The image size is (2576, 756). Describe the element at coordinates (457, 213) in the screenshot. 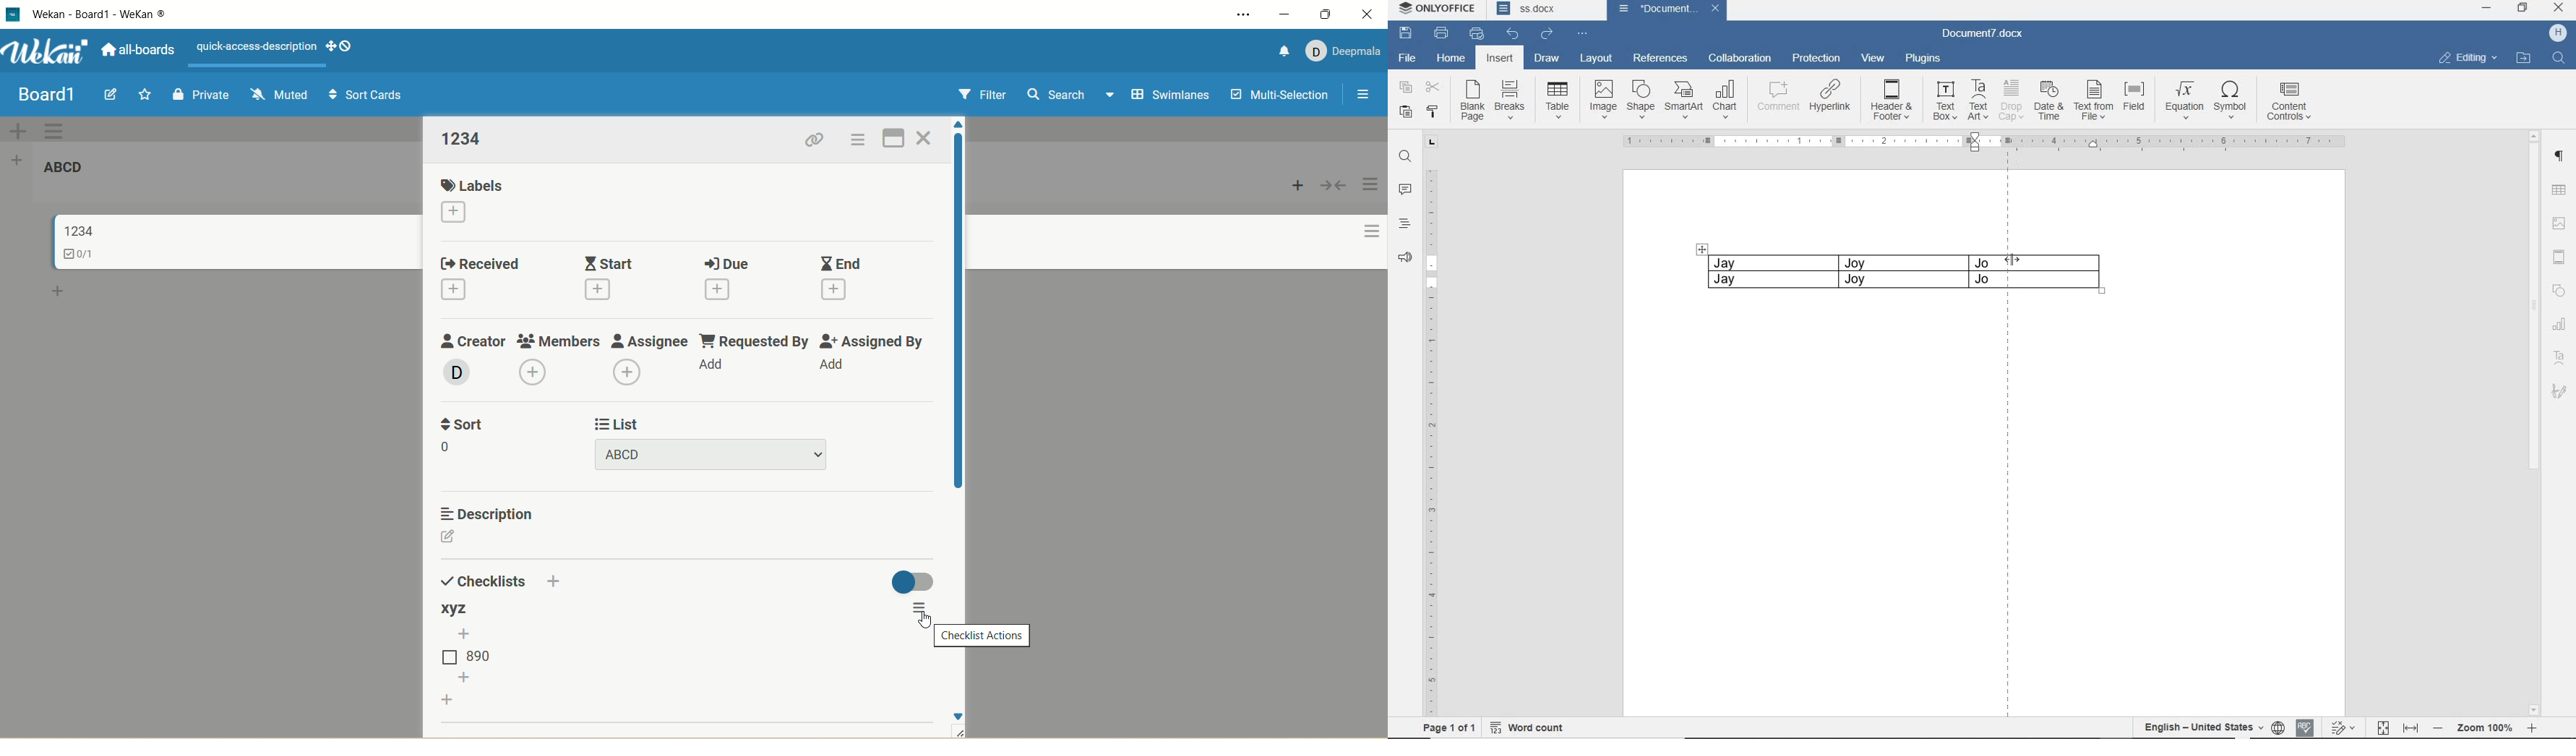

I see `add` at that location.